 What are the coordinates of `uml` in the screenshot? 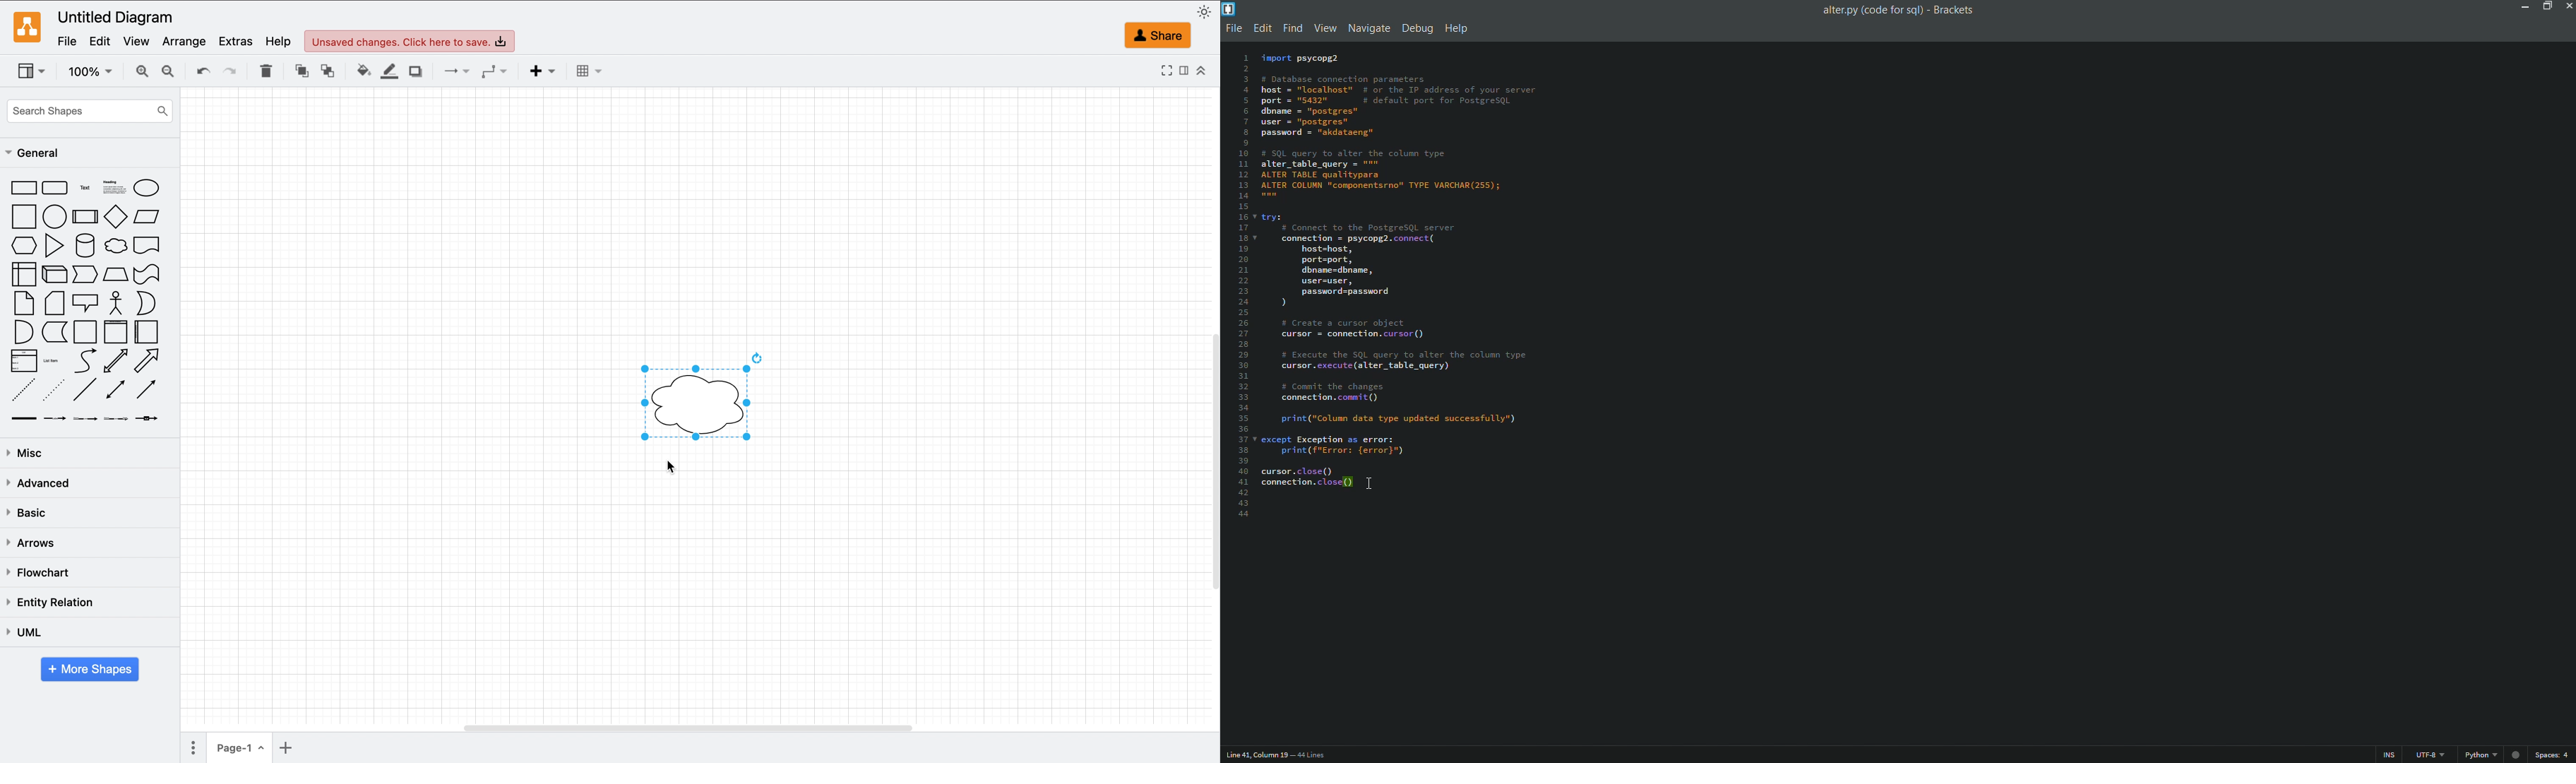 It's located at (27, 634).